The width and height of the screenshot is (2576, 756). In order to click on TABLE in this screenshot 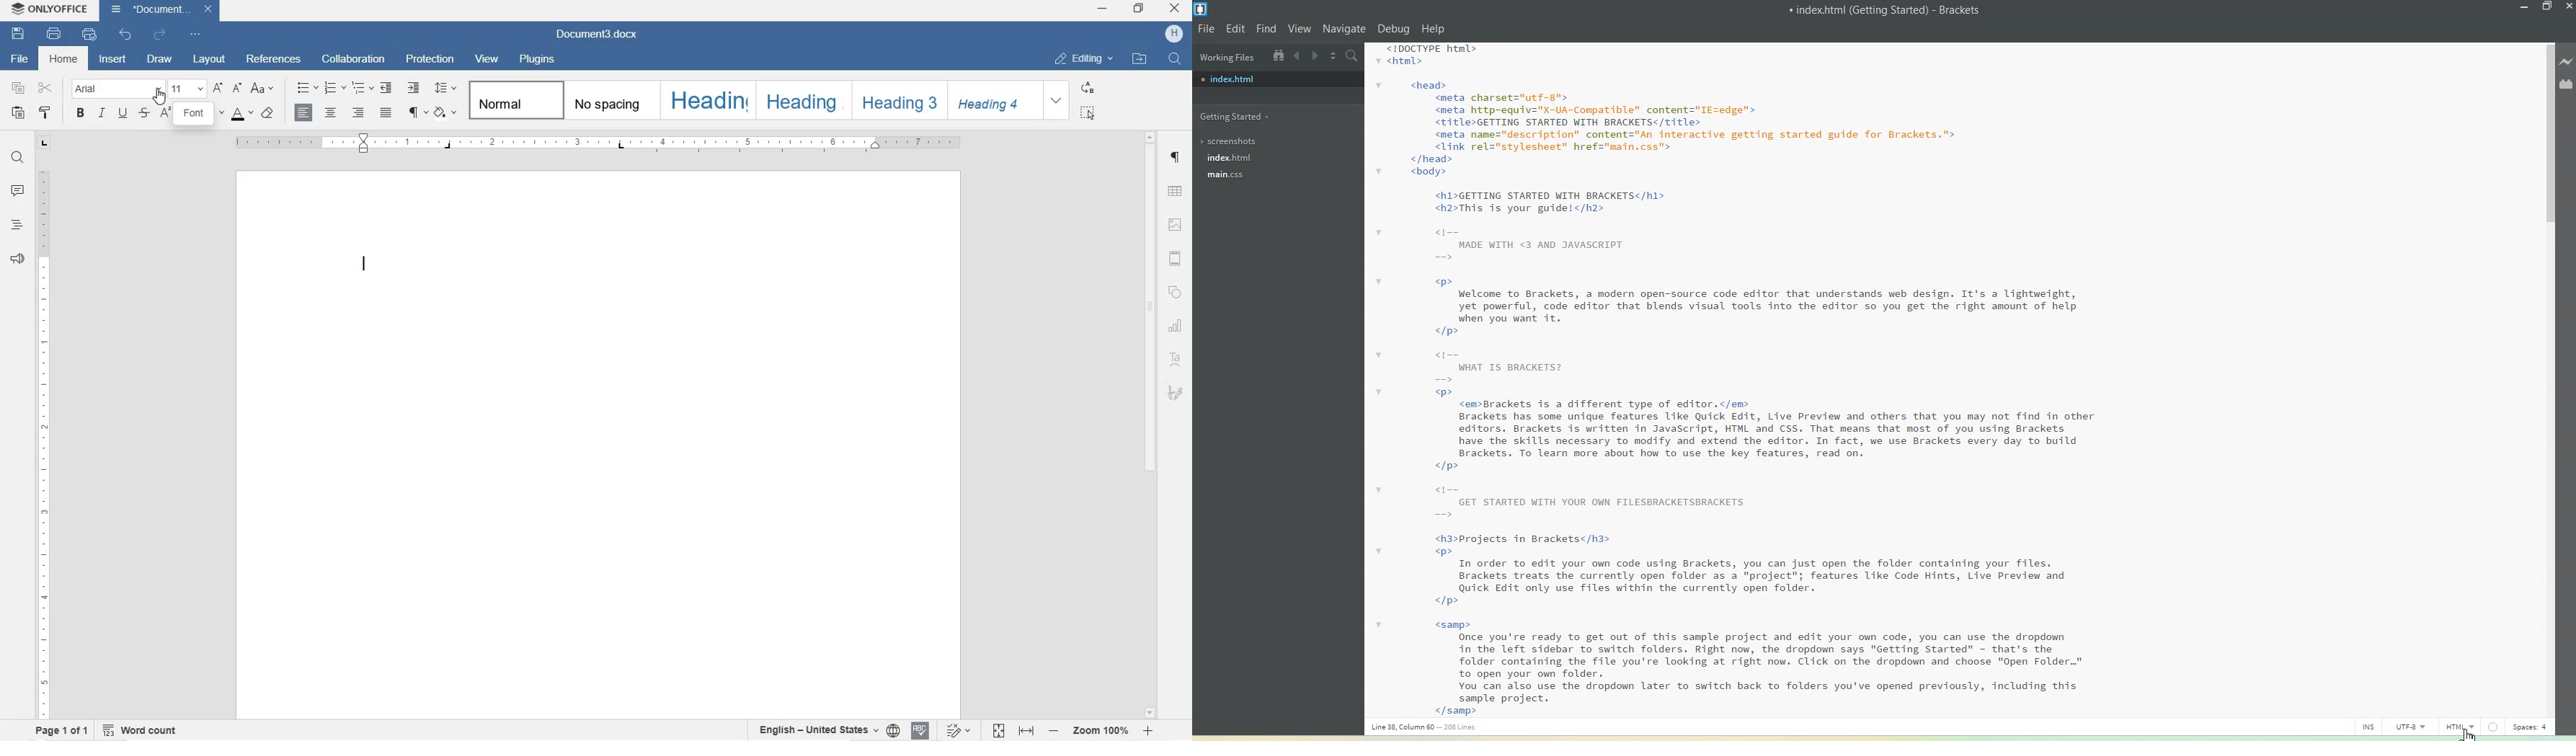, I will do `click(1175, 191)`.